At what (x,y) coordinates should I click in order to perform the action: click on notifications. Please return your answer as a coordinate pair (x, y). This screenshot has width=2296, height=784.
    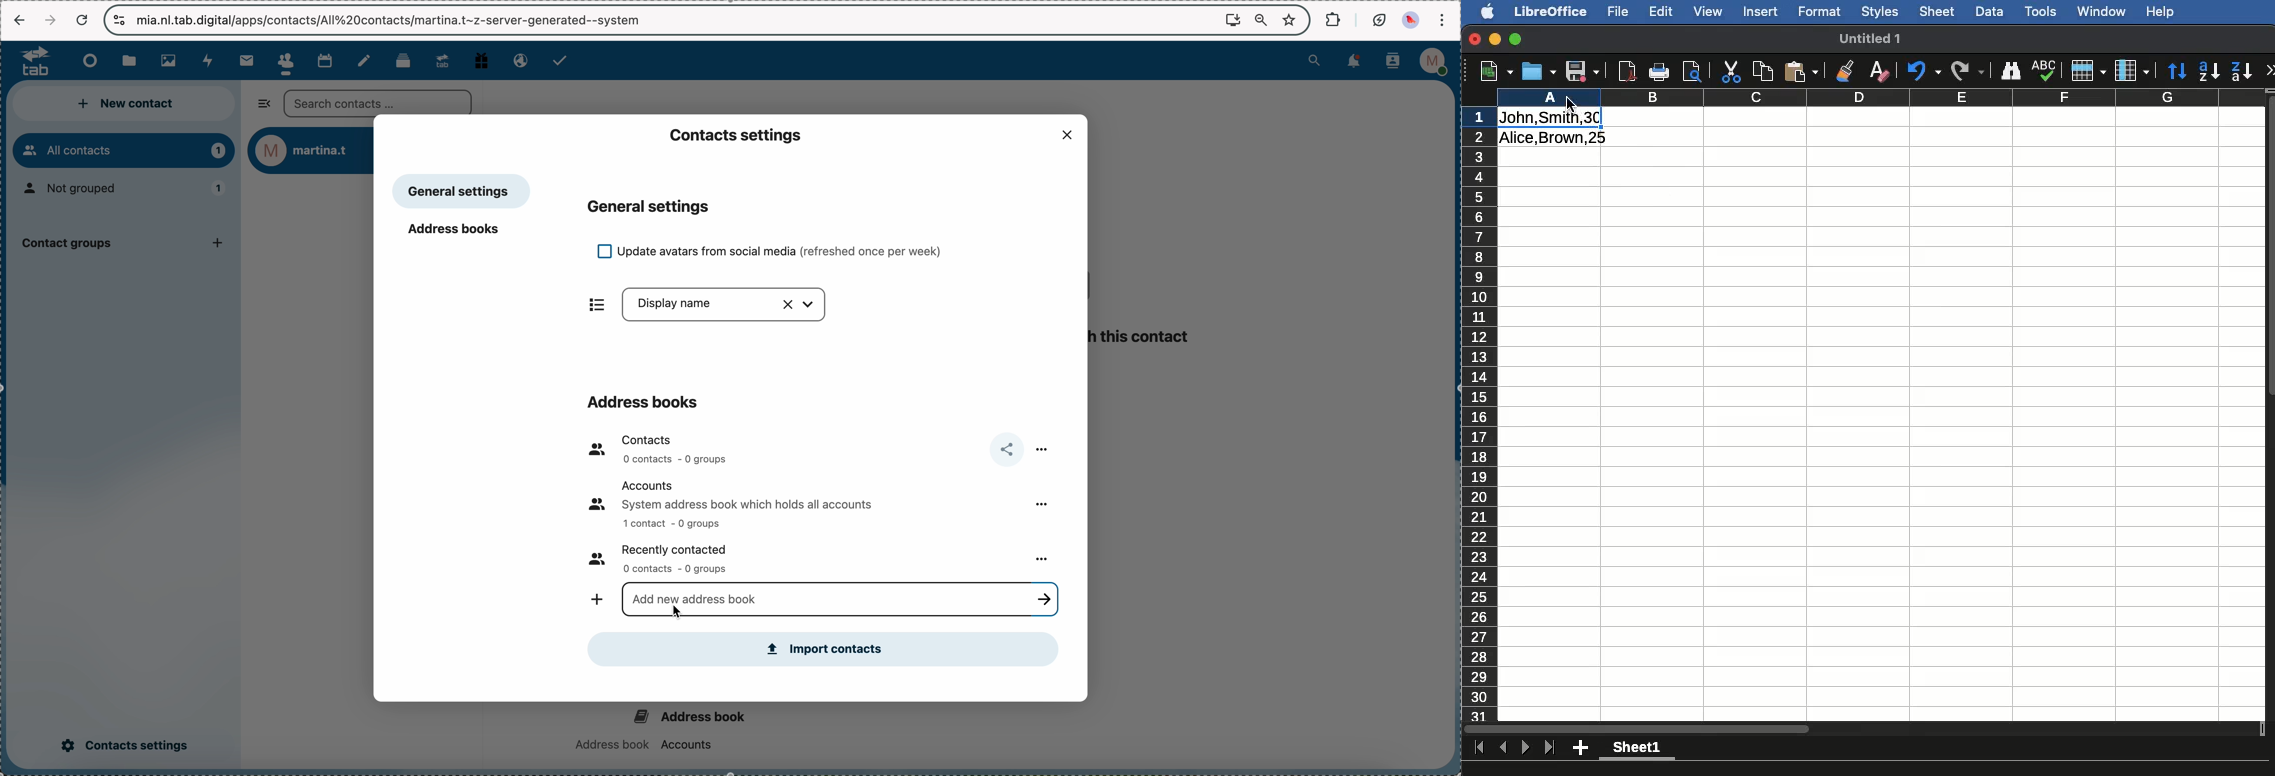
    Looking at the image, I should click on (1357, 61).